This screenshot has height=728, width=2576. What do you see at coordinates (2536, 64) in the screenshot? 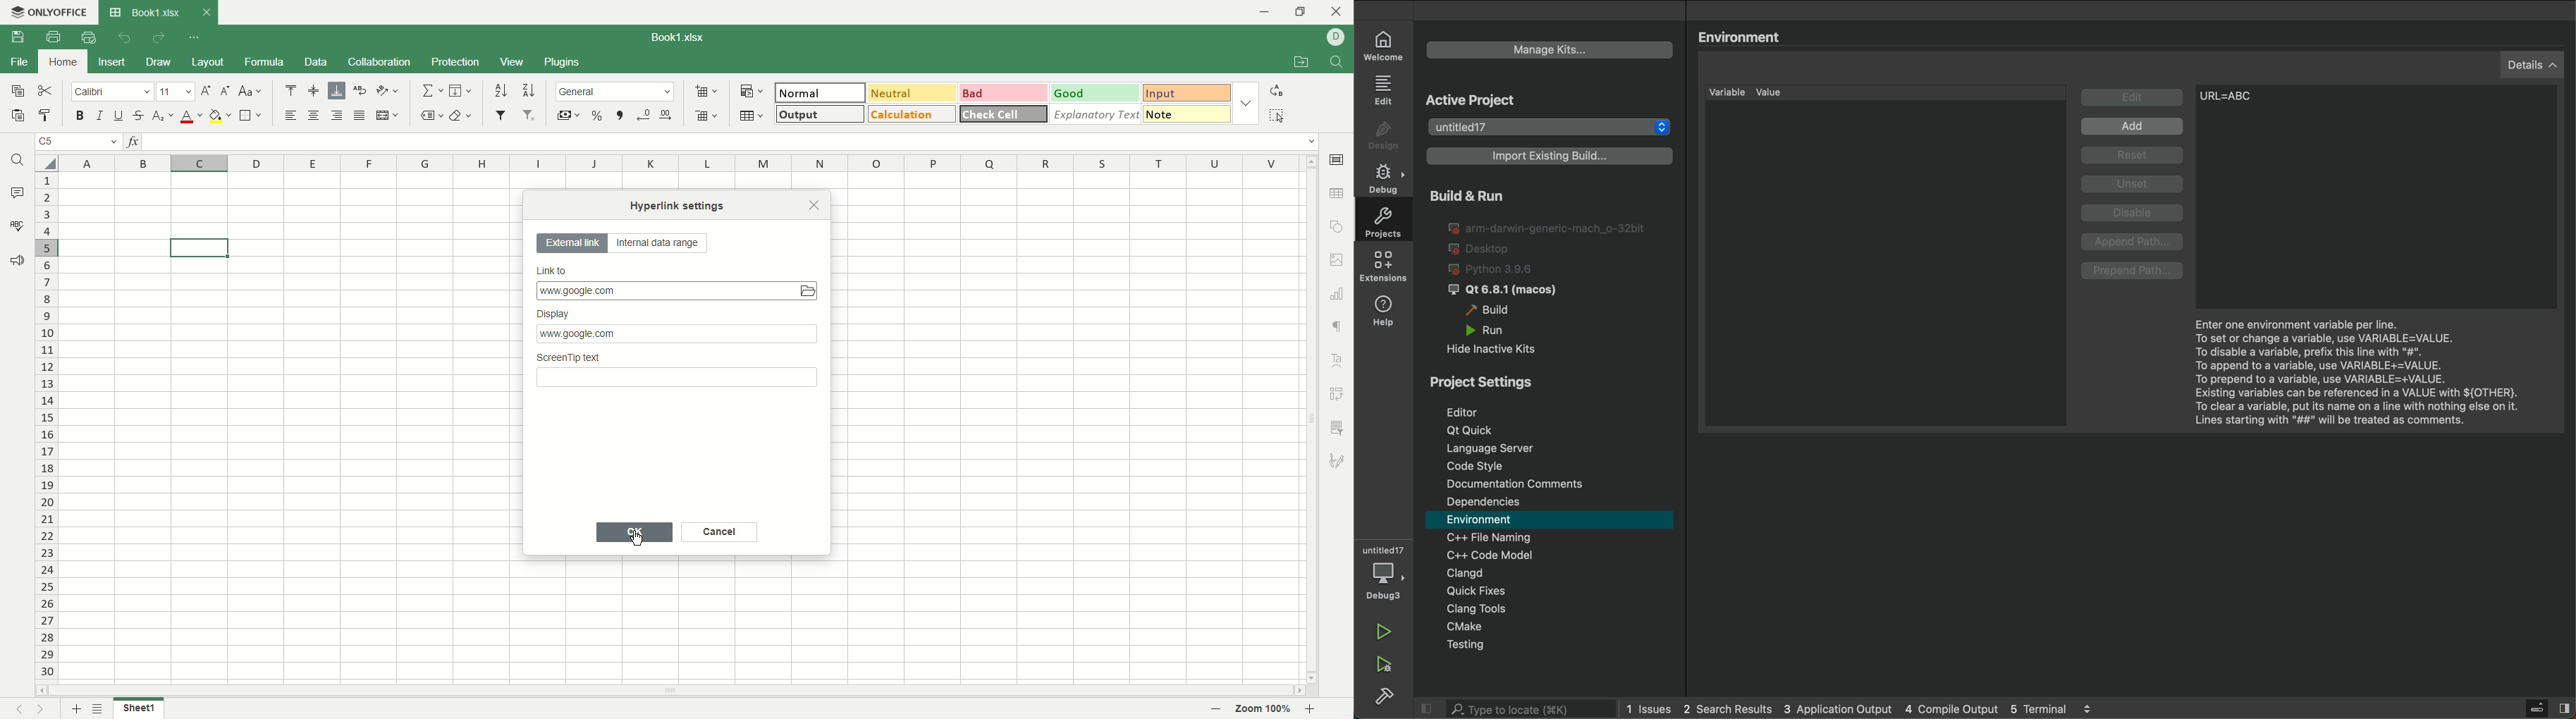
I see `details` at bounding box center [2536, 64].